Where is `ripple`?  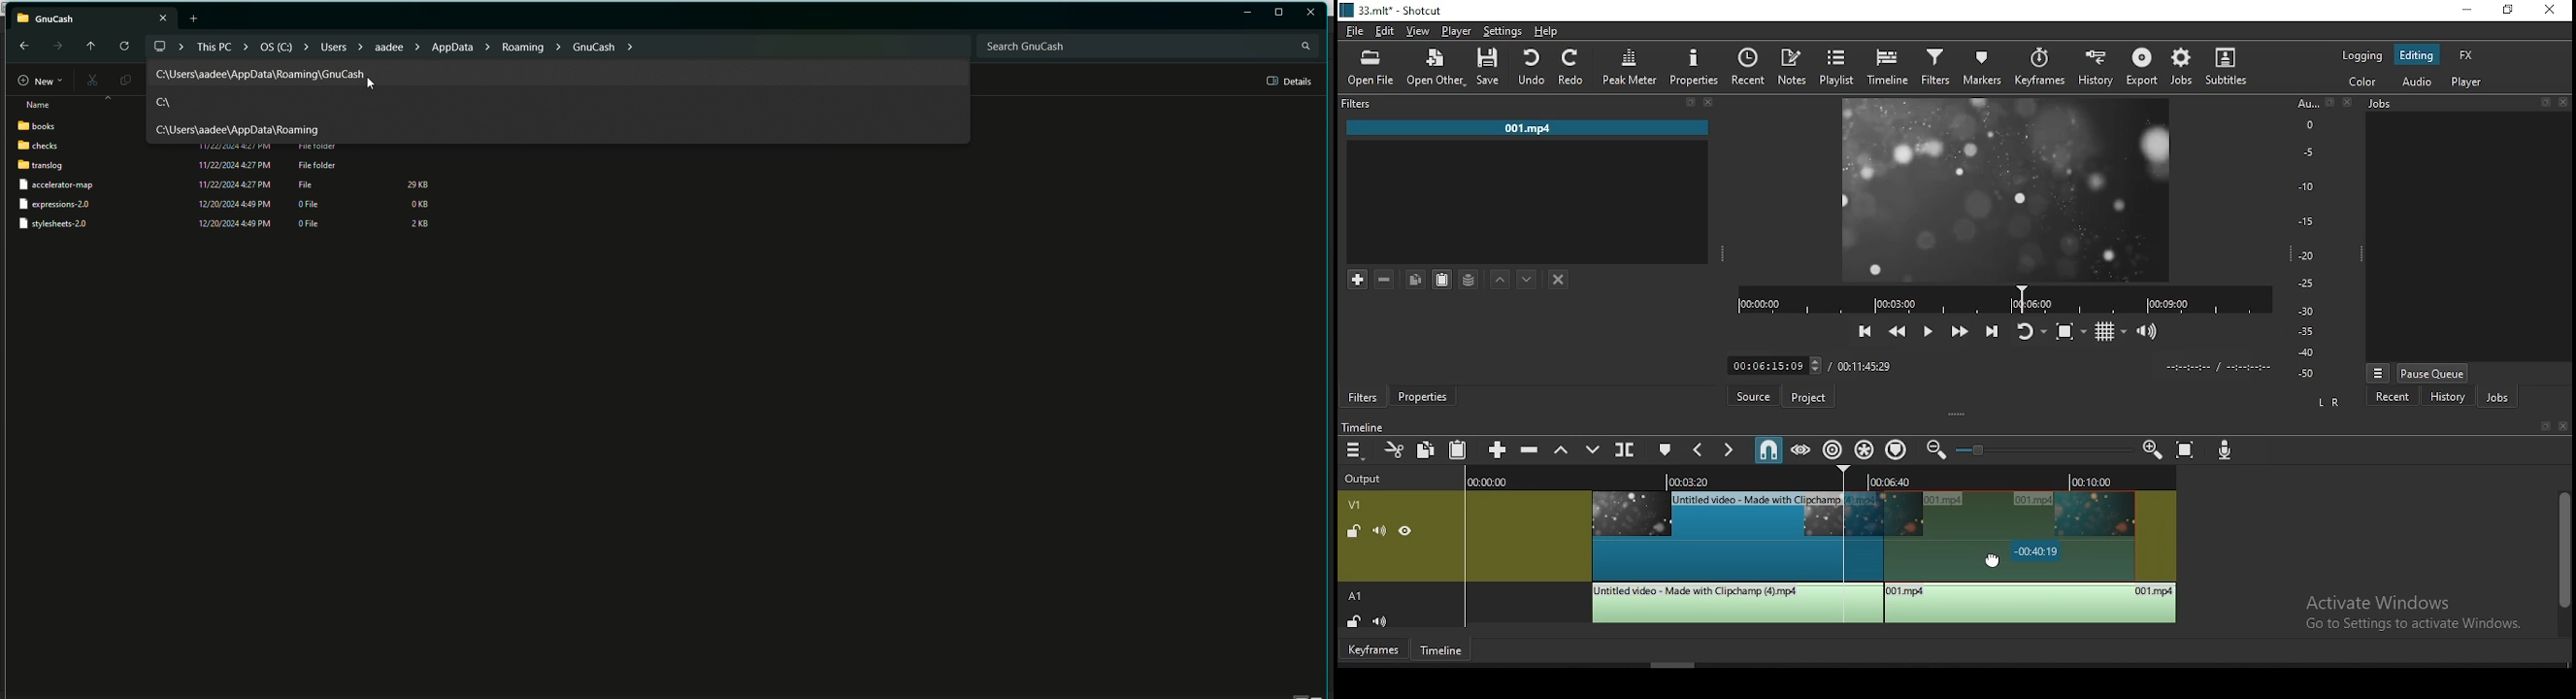 ripple is located at coordinates (1833, 449).